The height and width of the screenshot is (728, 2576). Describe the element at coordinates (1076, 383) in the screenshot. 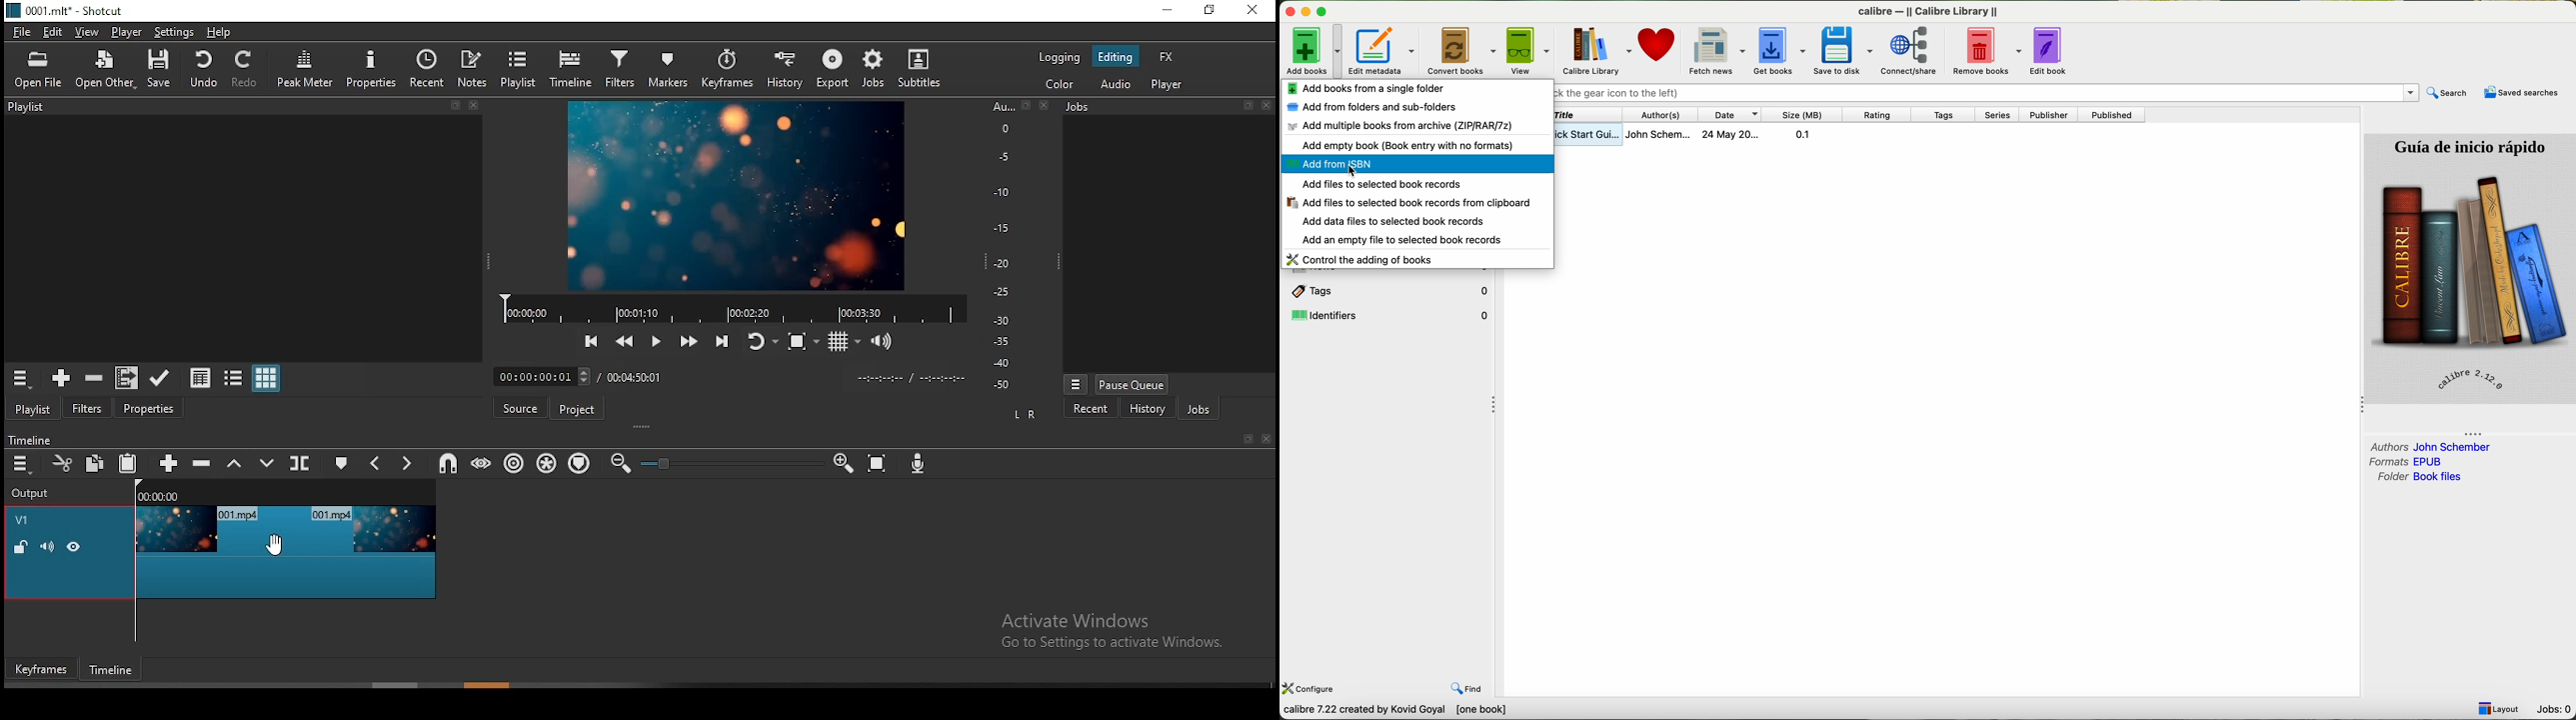

I see `view menu` at that location.